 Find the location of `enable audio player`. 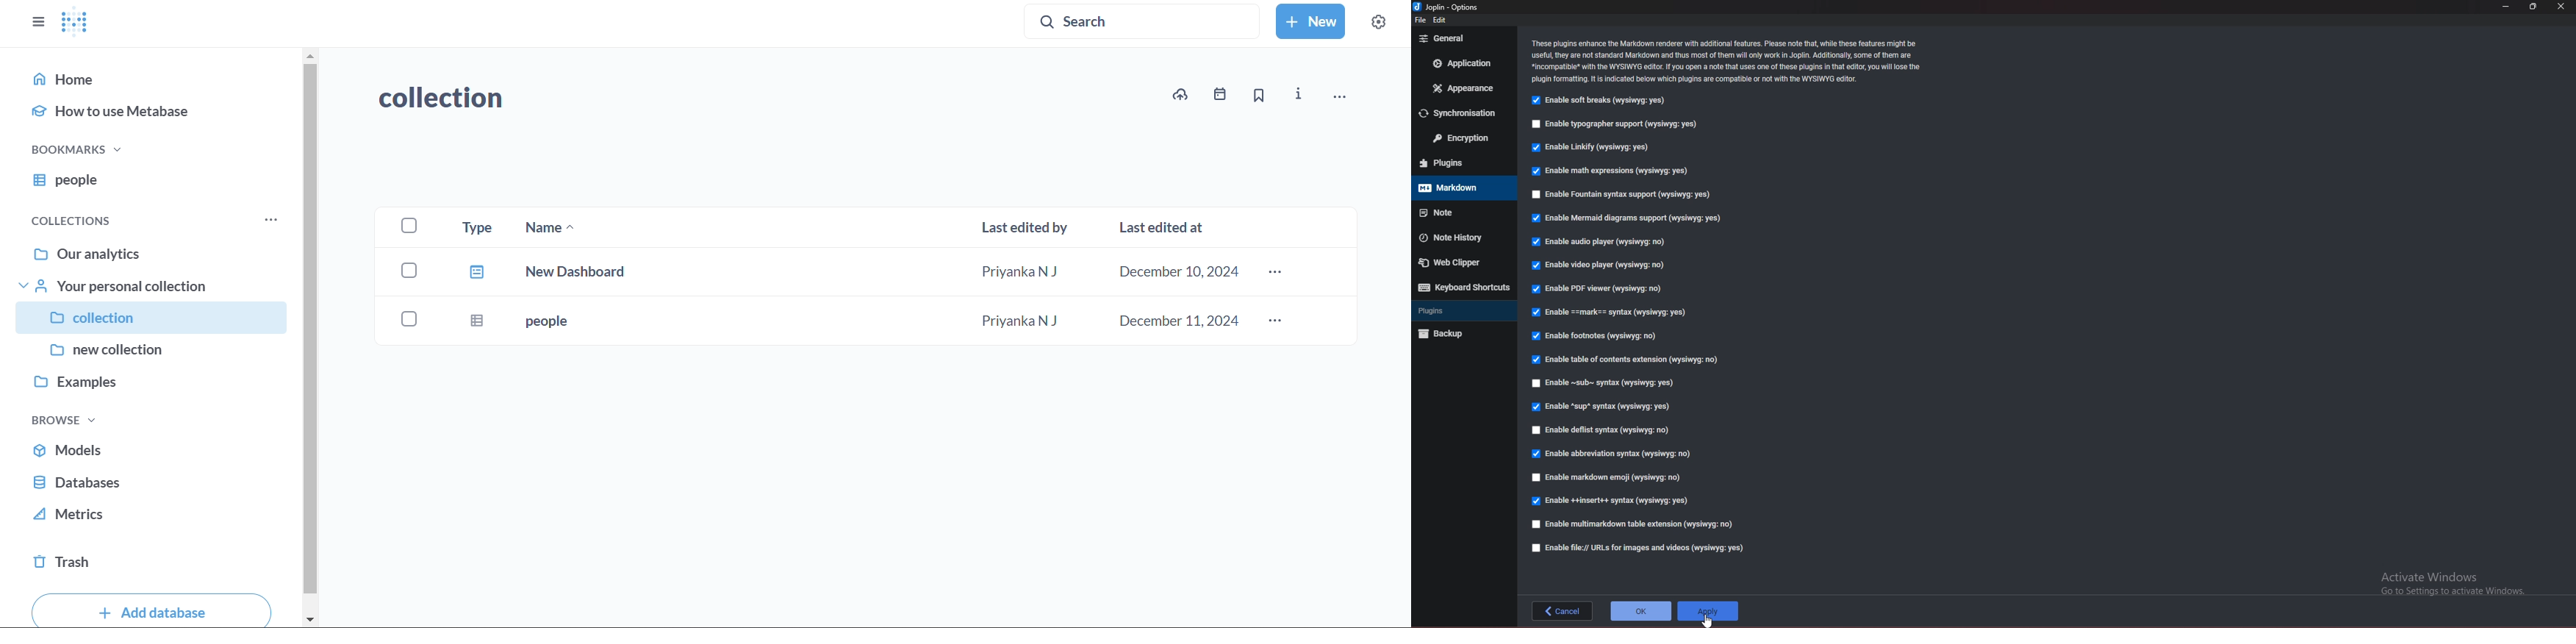

enable audio player is located at coordinates (1599, 243).